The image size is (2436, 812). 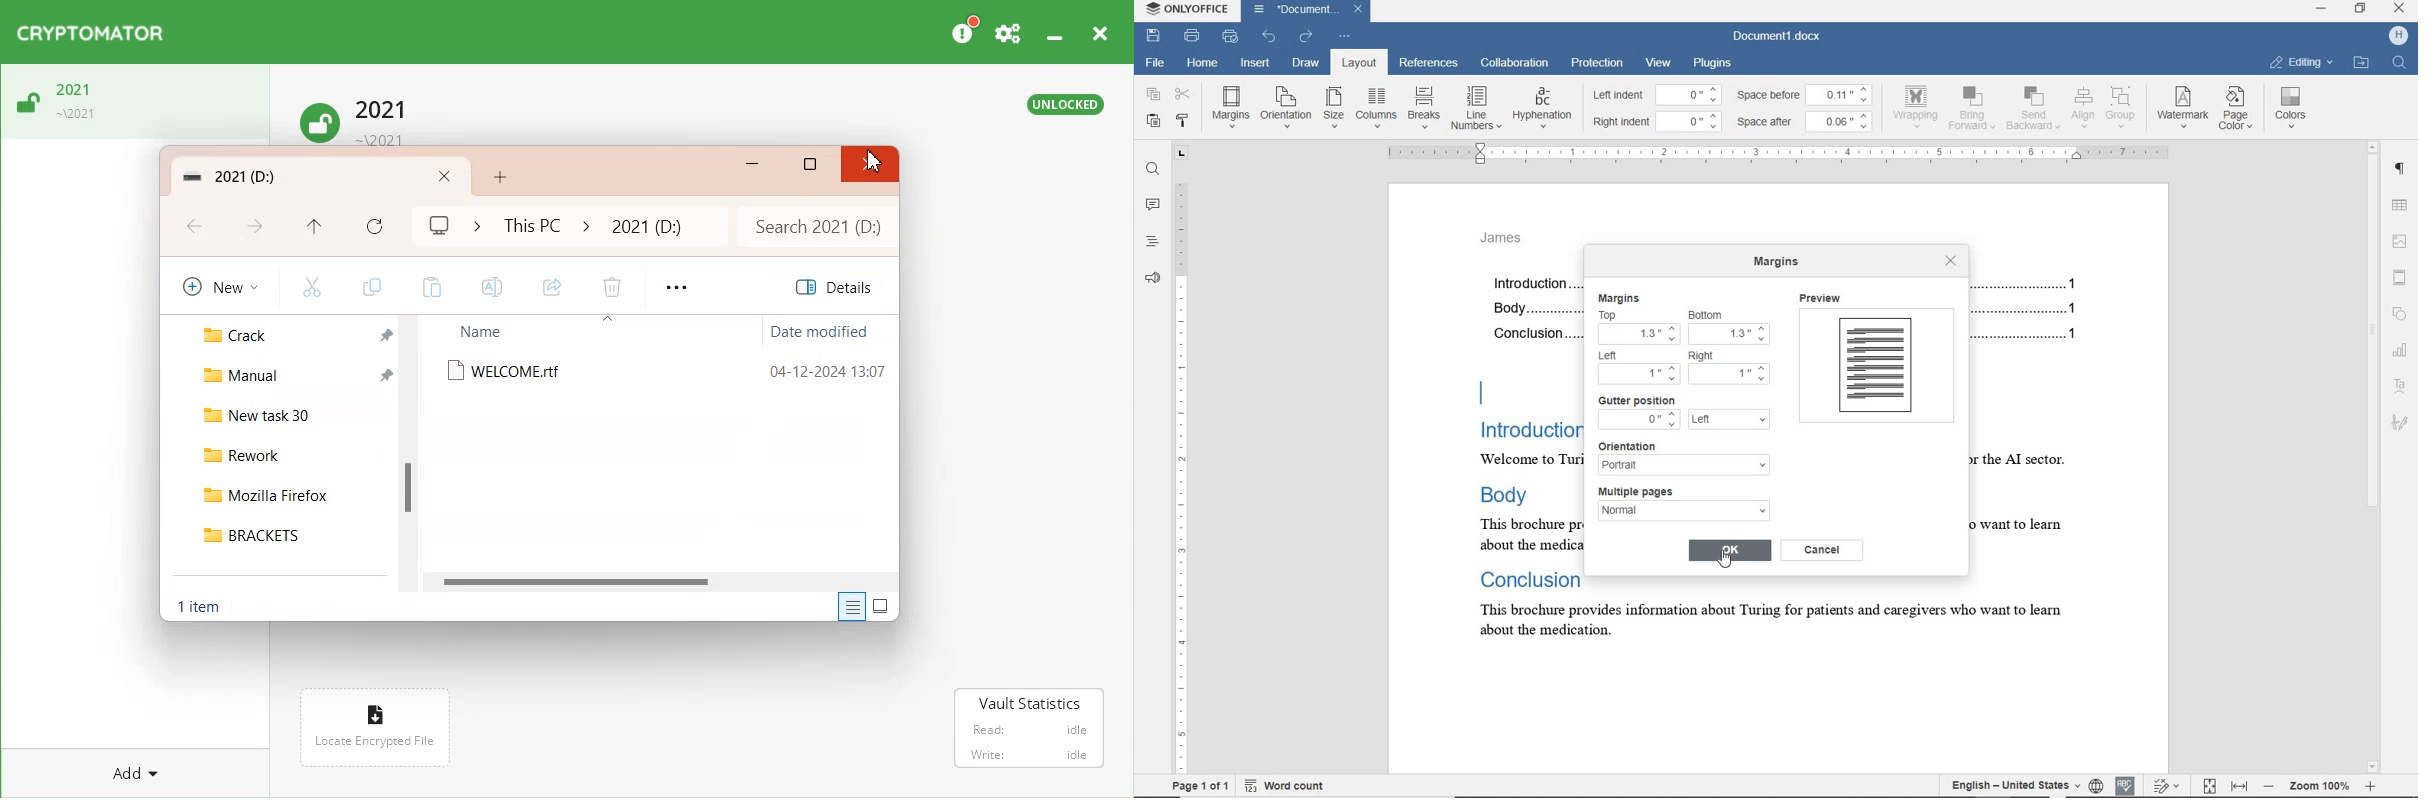 I want to click on gutter position, so click(x=1637, y=401).